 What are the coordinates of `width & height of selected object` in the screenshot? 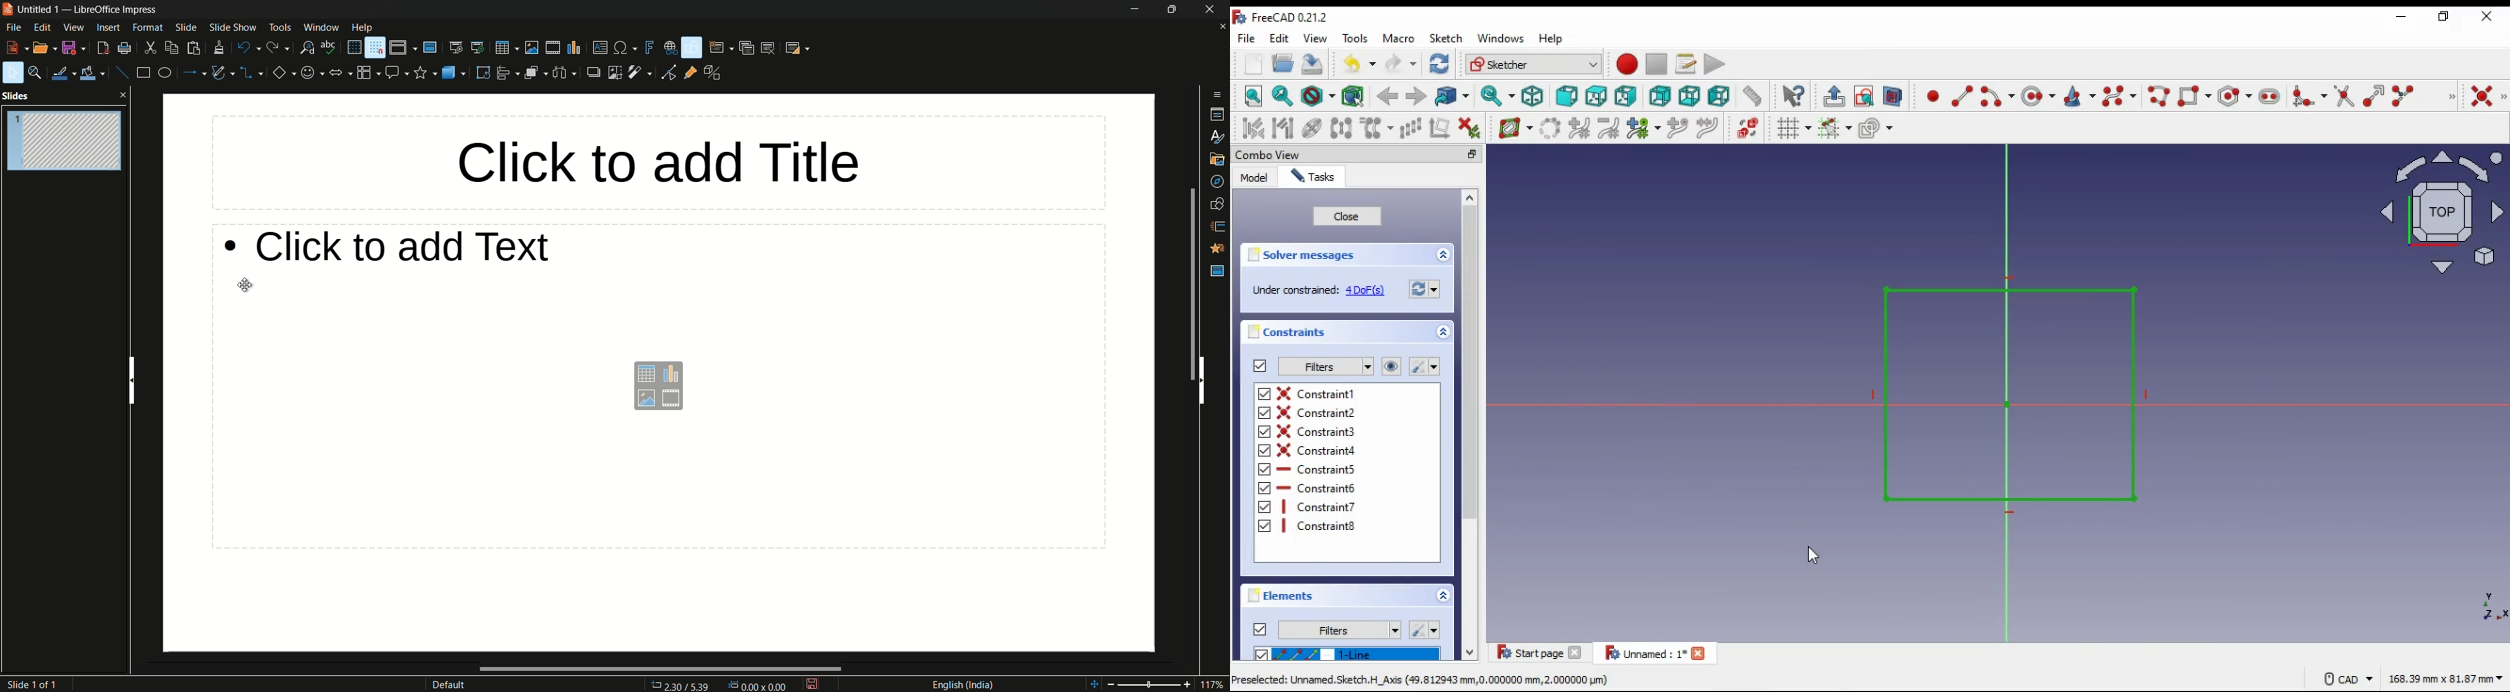 It's located at (756, 684).